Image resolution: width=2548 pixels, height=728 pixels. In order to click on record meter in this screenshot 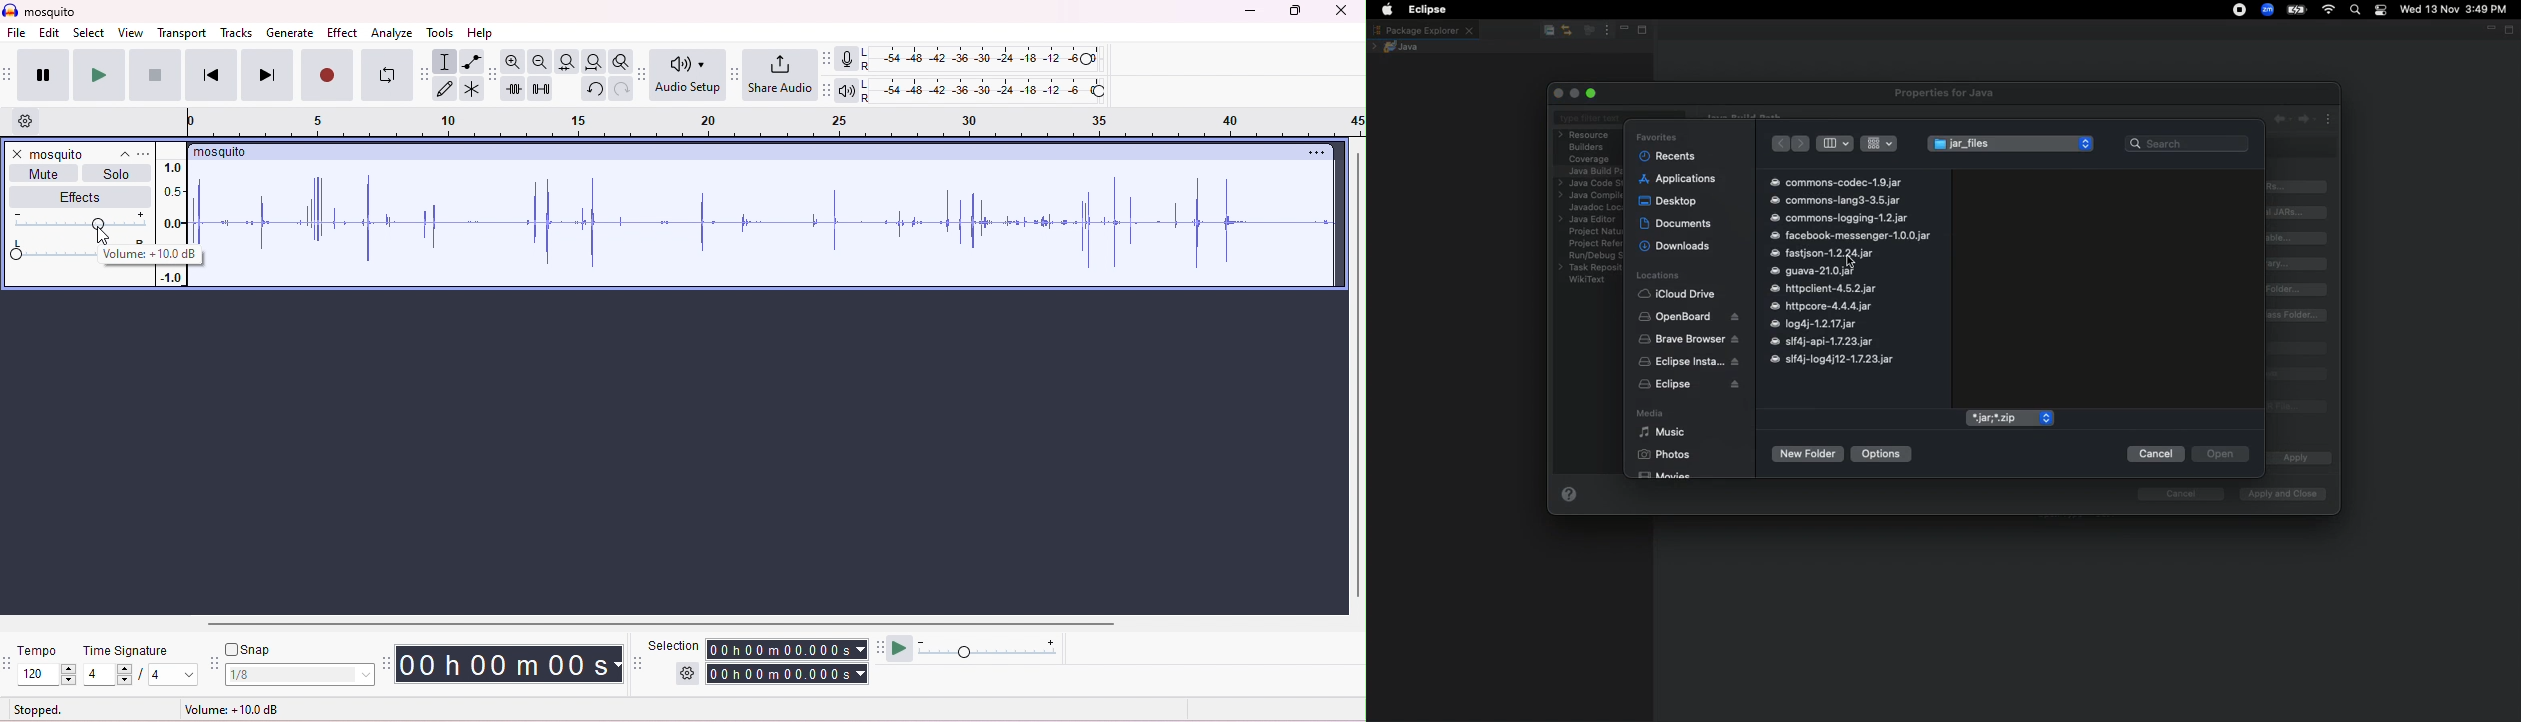, I will do `click(849, 60)`.